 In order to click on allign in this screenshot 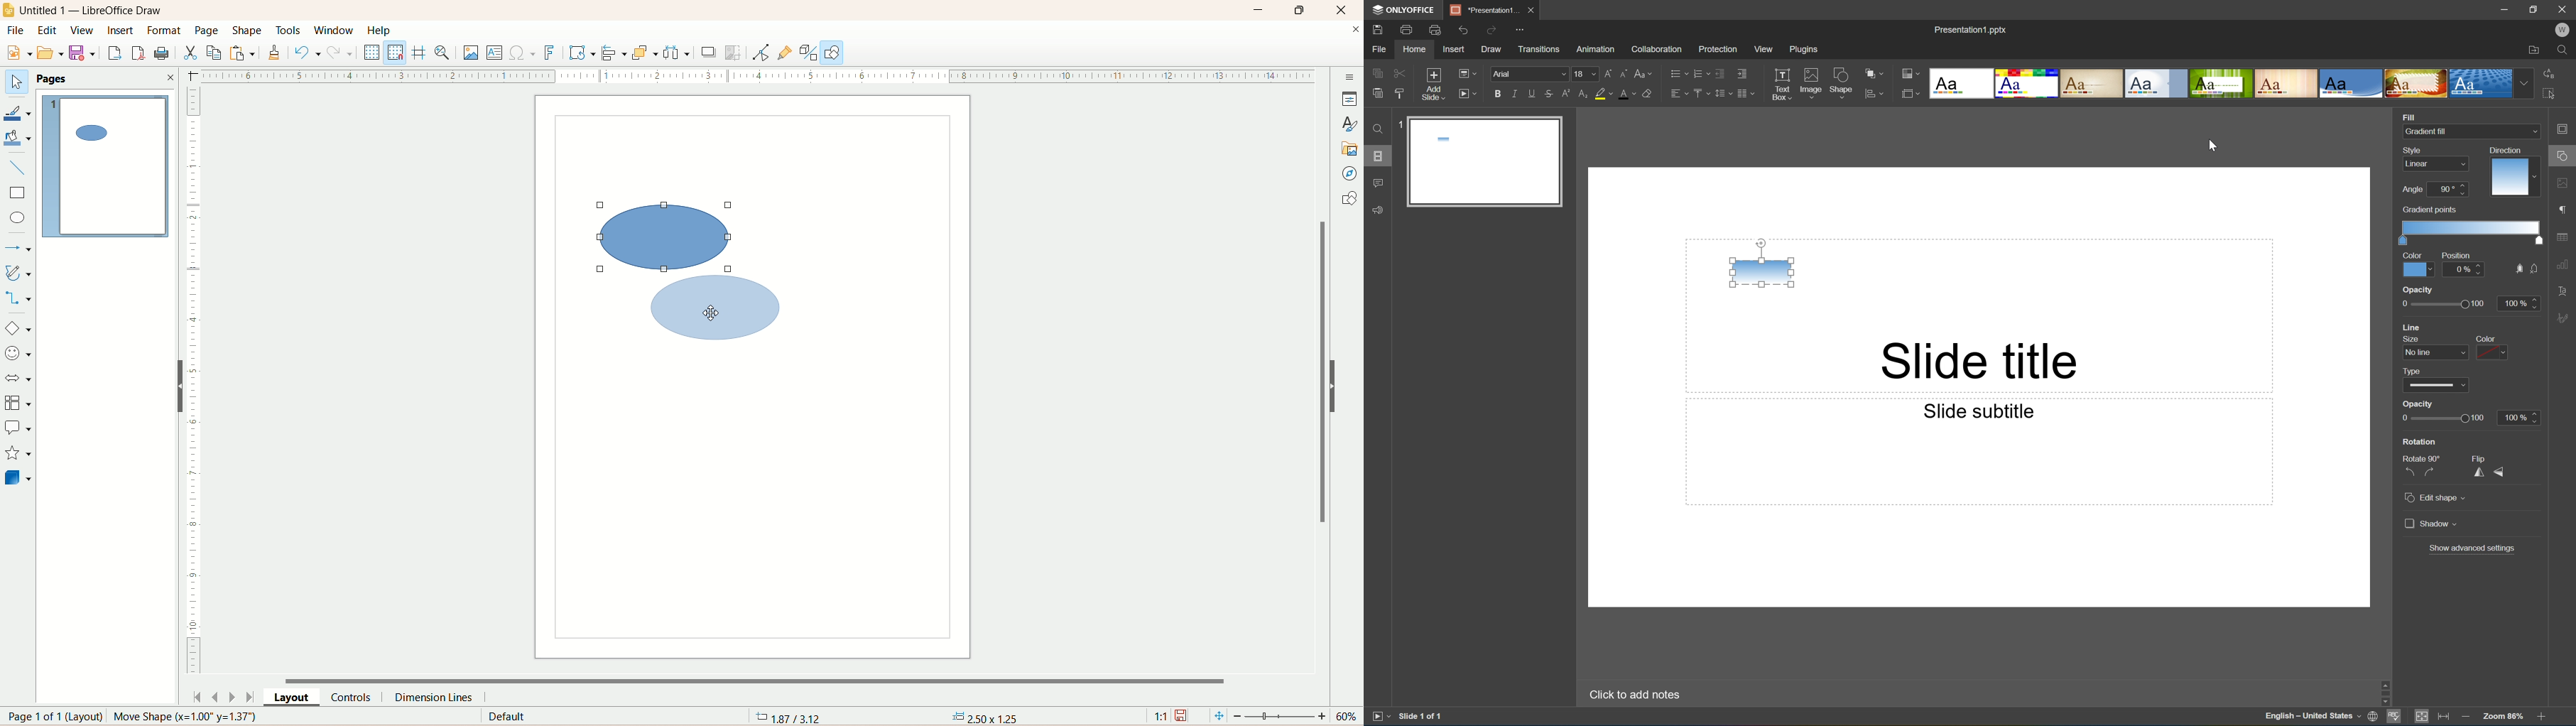, I will do `click(612, 55)`.